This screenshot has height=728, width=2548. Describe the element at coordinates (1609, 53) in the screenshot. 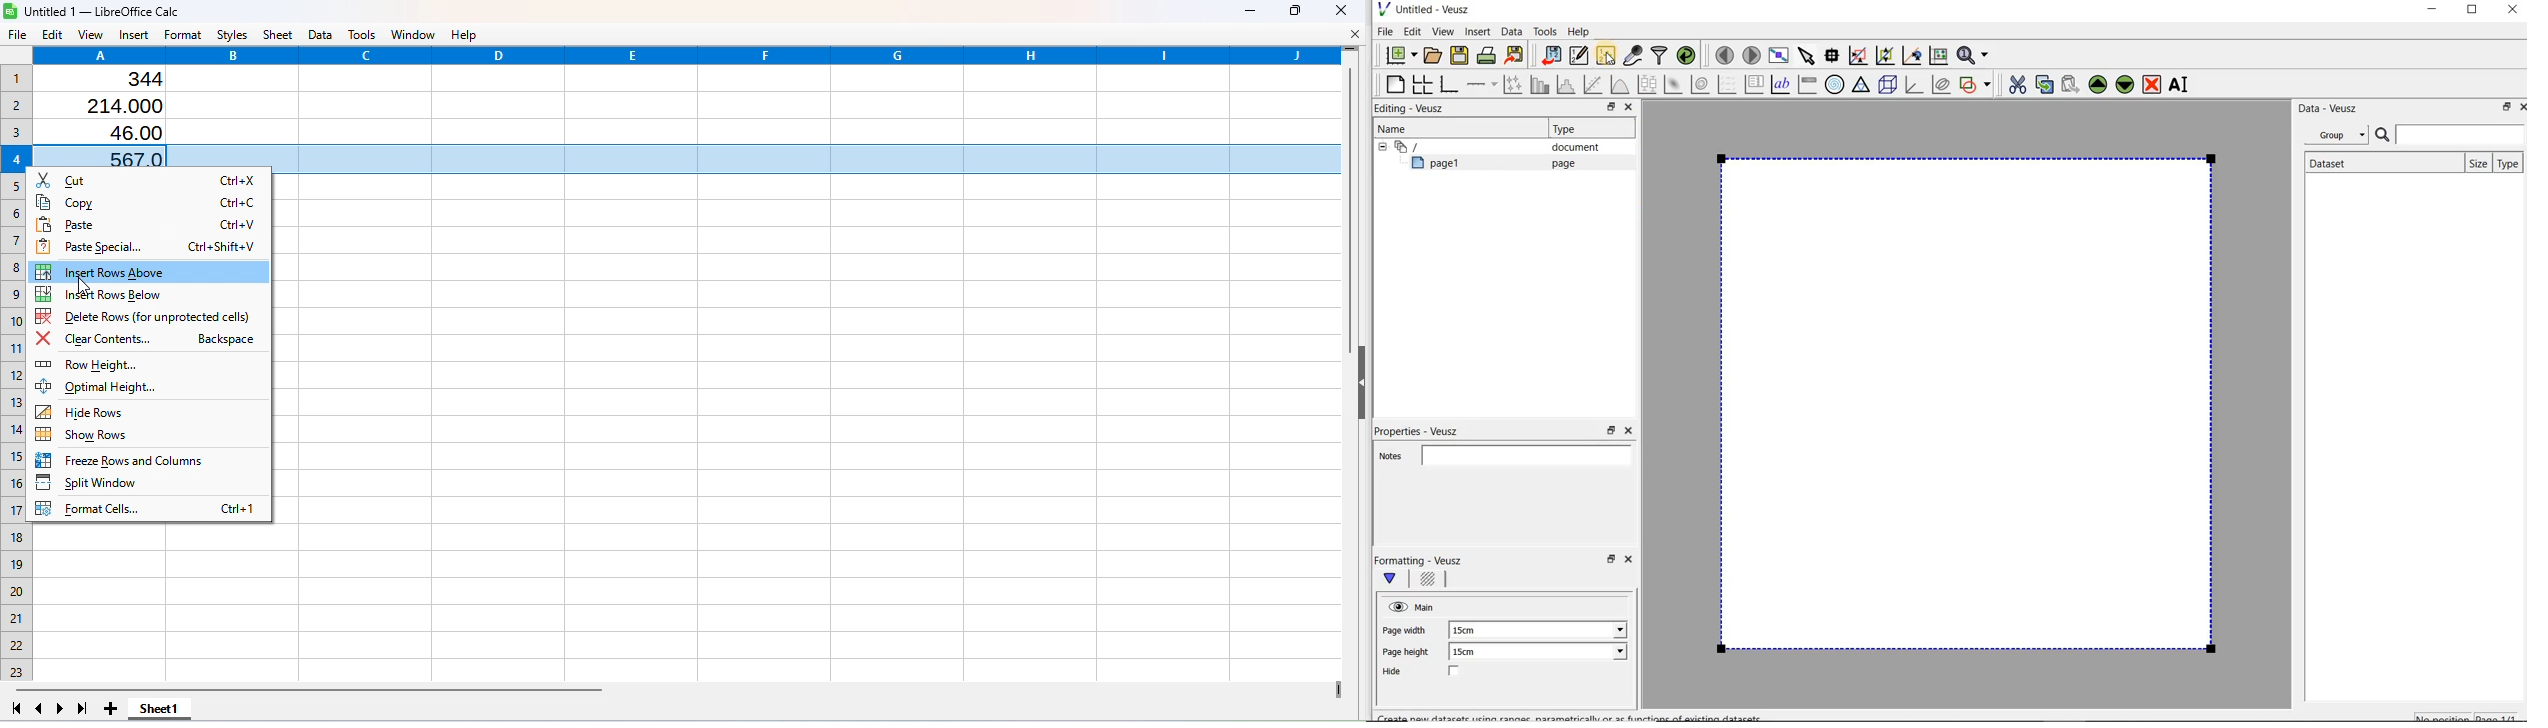

I see `Cursor` at that location.